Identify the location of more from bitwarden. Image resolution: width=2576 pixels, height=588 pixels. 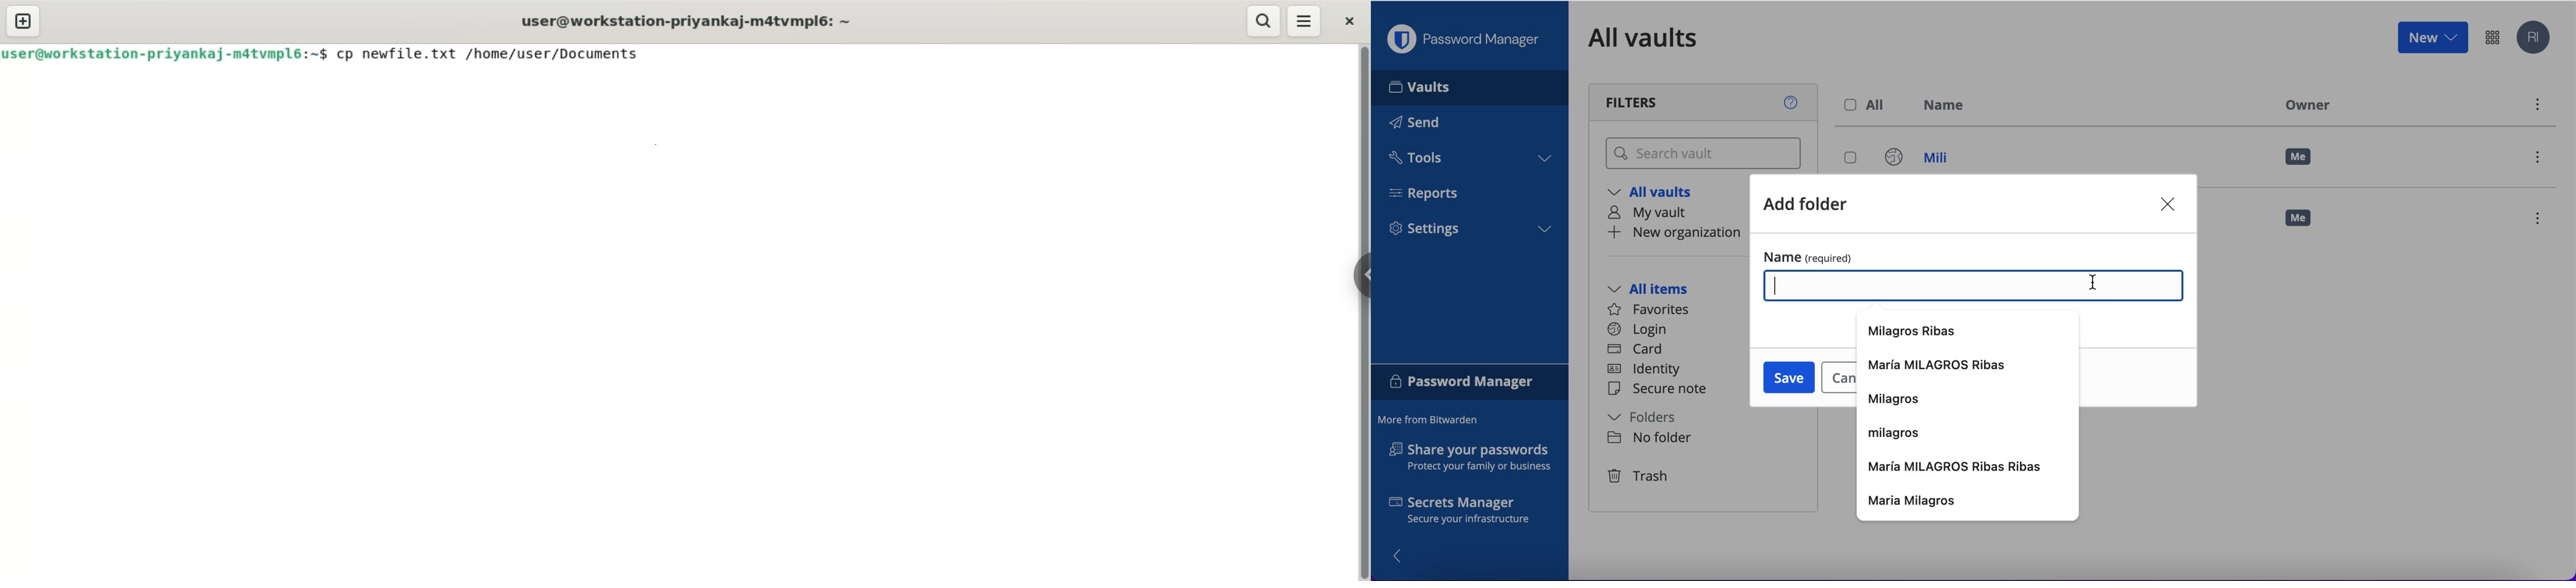
(1433, 420).